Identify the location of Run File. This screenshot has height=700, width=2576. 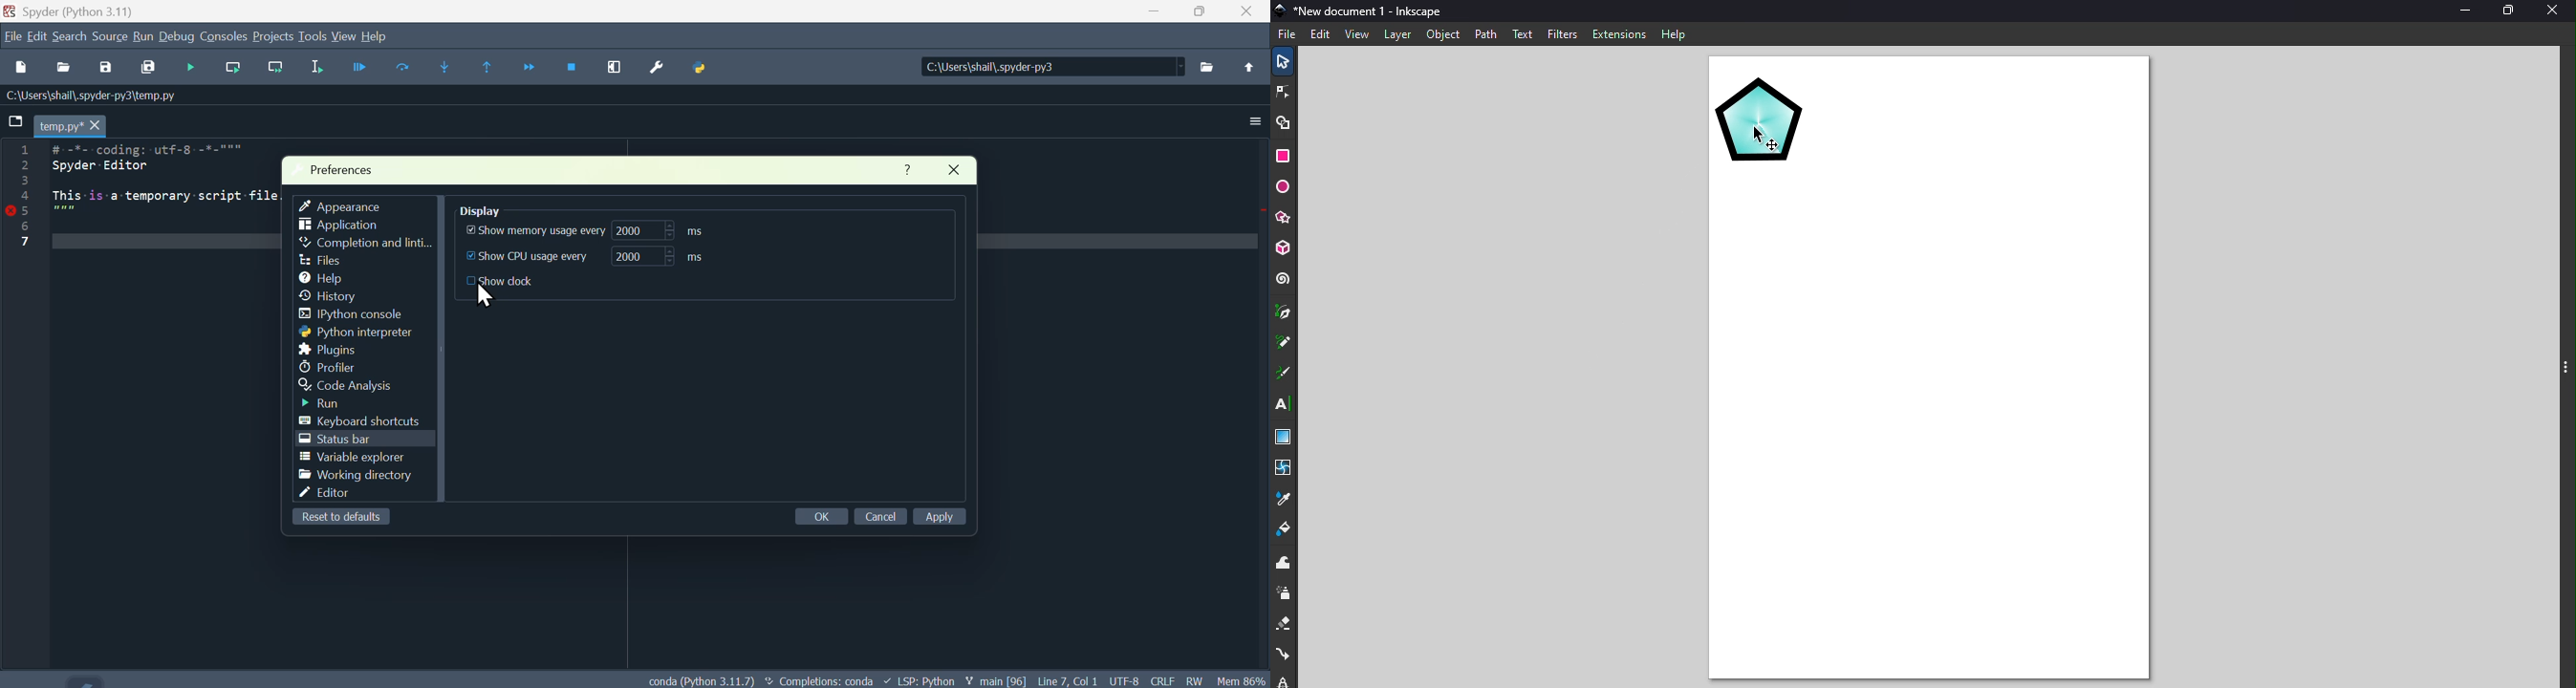
(351, 65).